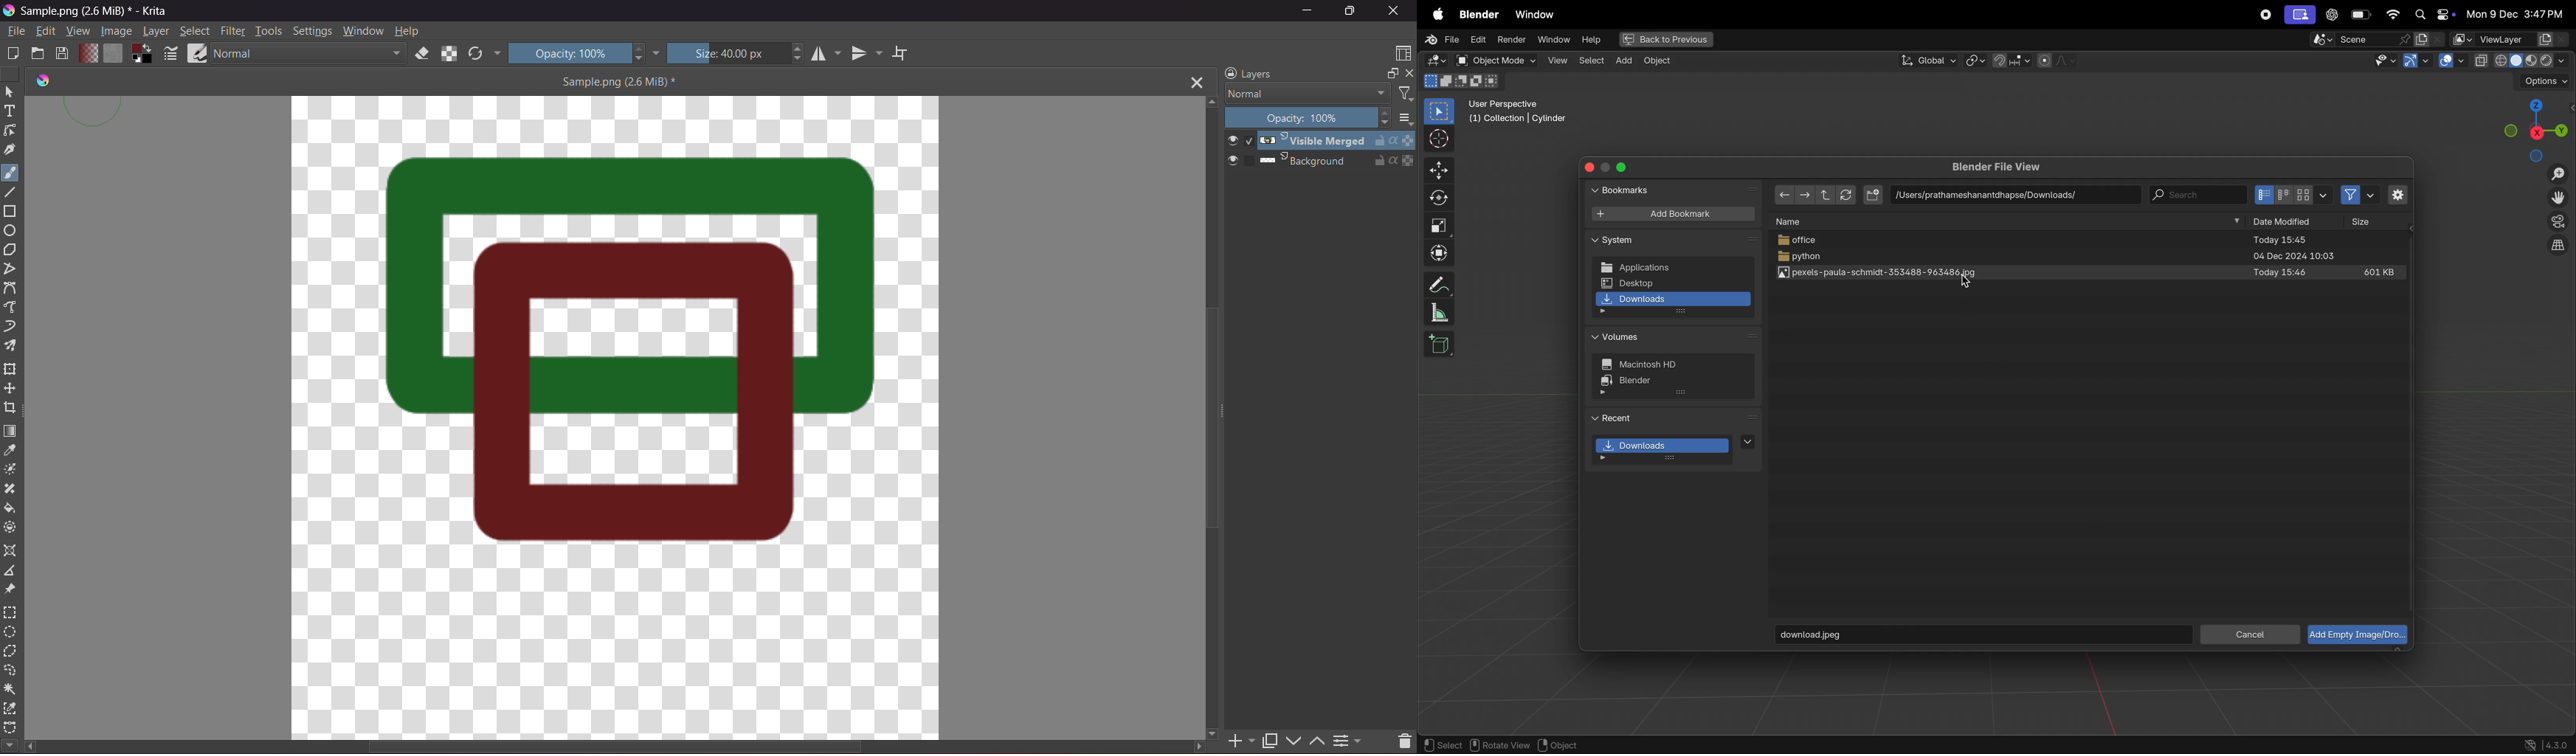 The image size is (2576, 756). What do you see at coordinates (86, 52) in the screenshot?
I see `Fill Gradient` at bounding box center [86, 52].